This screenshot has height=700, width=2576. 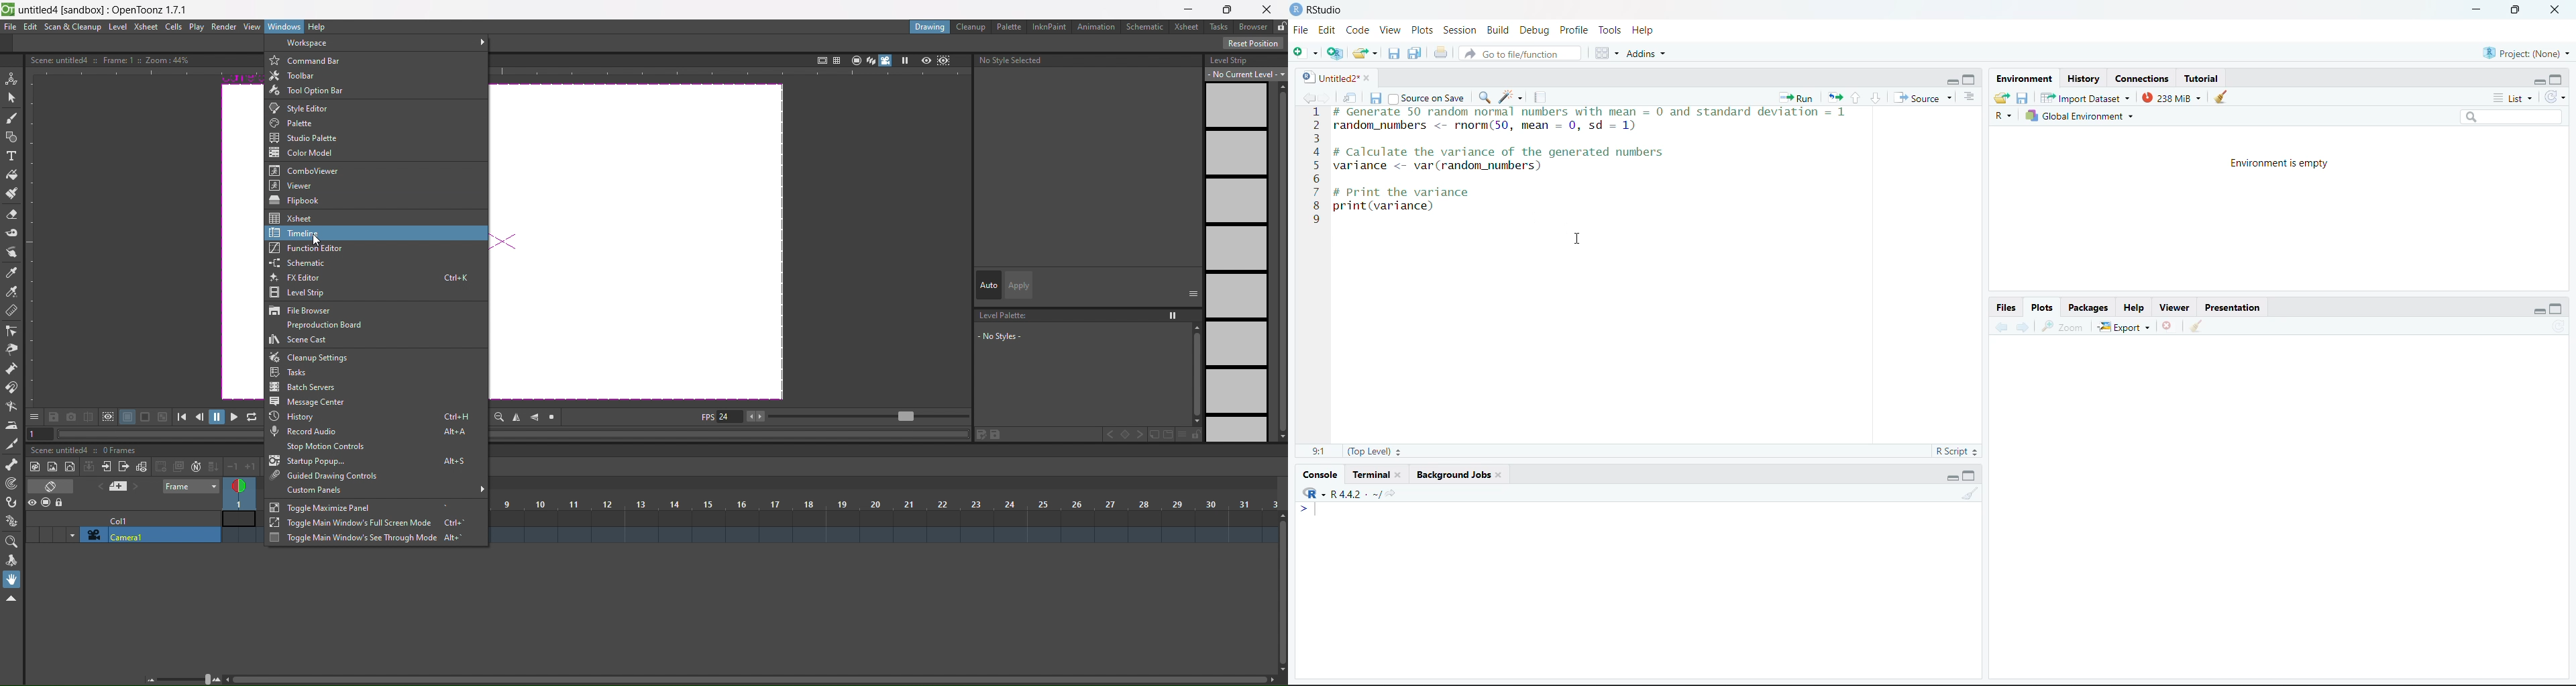 What do you see at coordinates (2023, 327) in the screenshot?
I see `forward` at bounding box center [2023, 327].